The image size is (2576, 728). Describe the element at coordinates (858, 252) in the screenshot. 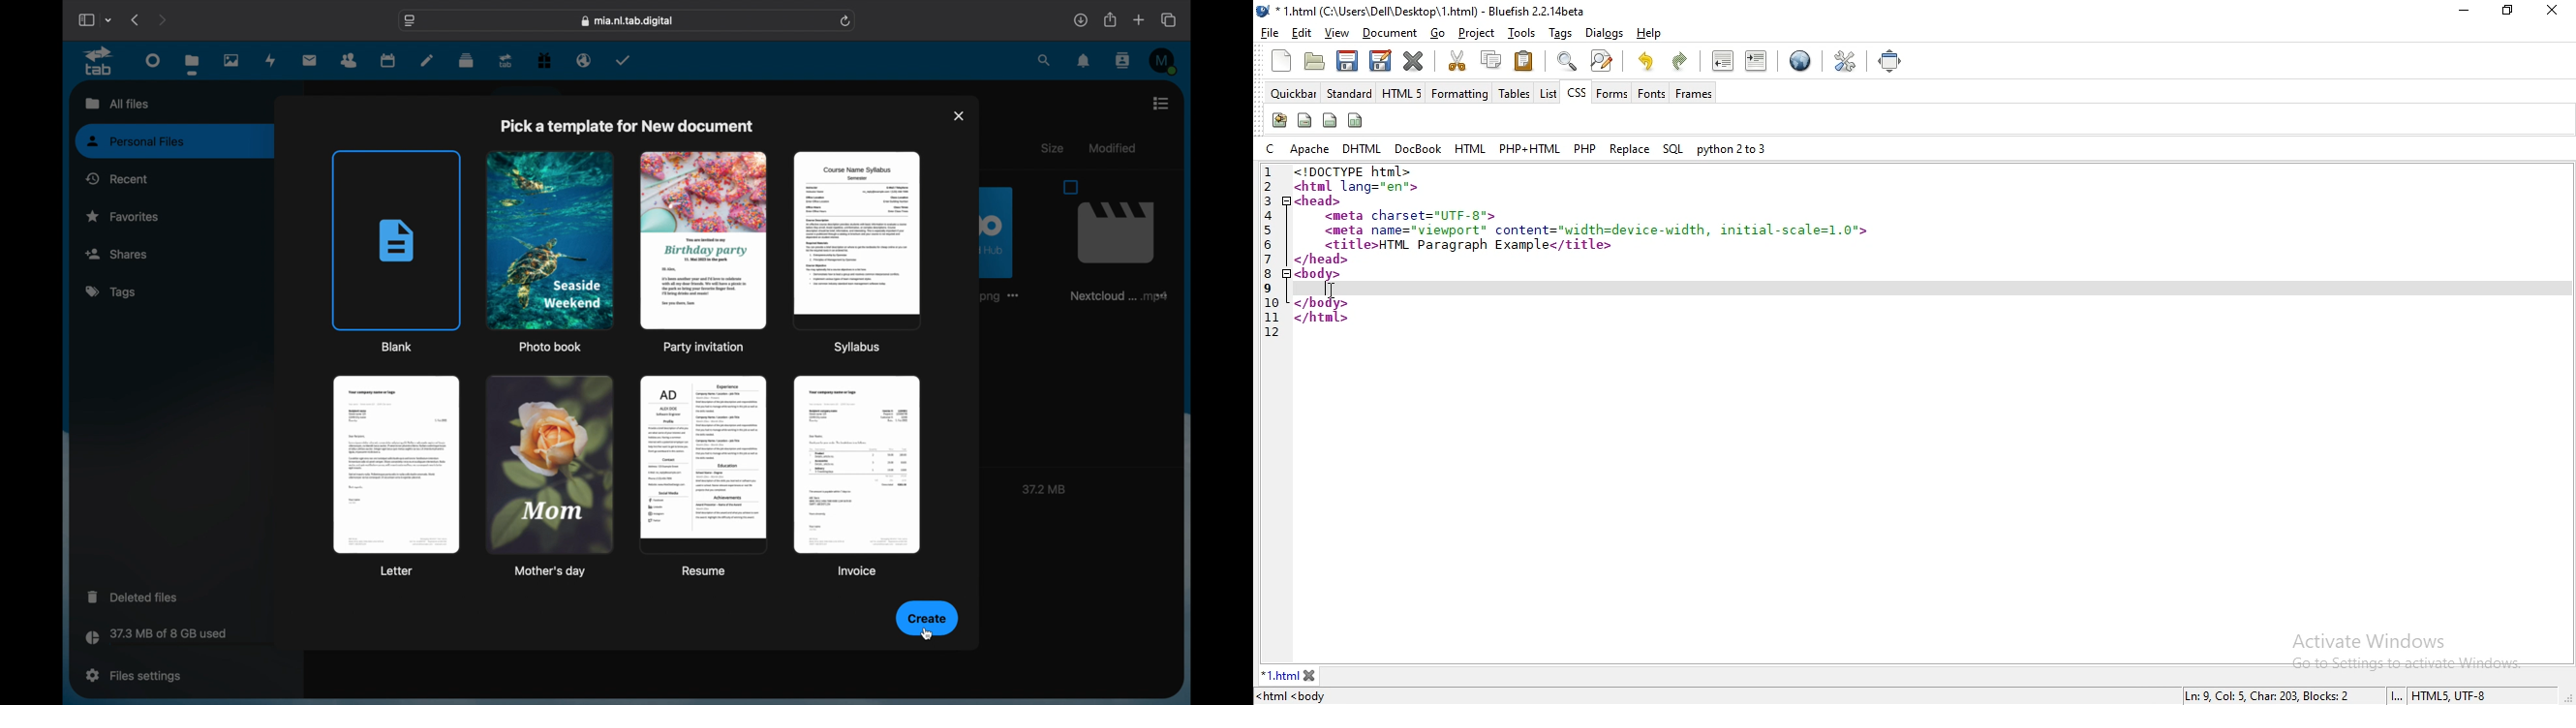

I see `syllabus` at that location.